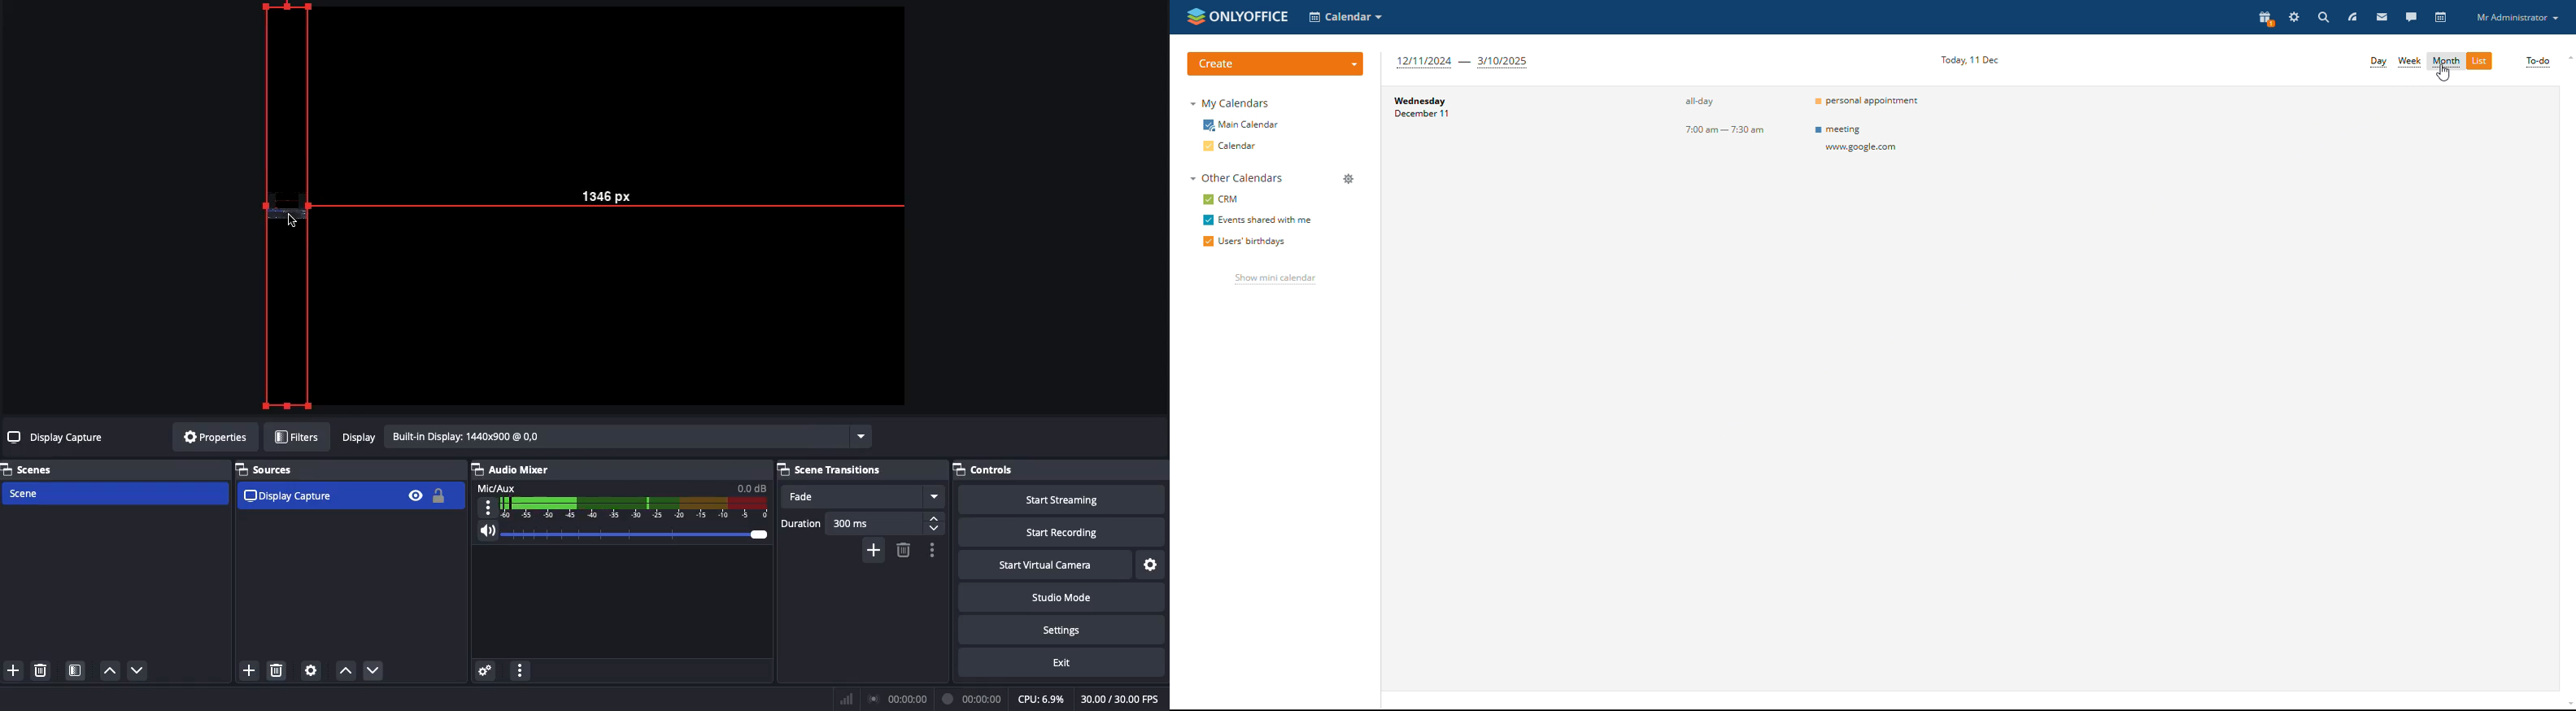 Image resolution: width=2576 pixels, height=728 pixels. I want to click on Mic/Aux, so click(620, 499).